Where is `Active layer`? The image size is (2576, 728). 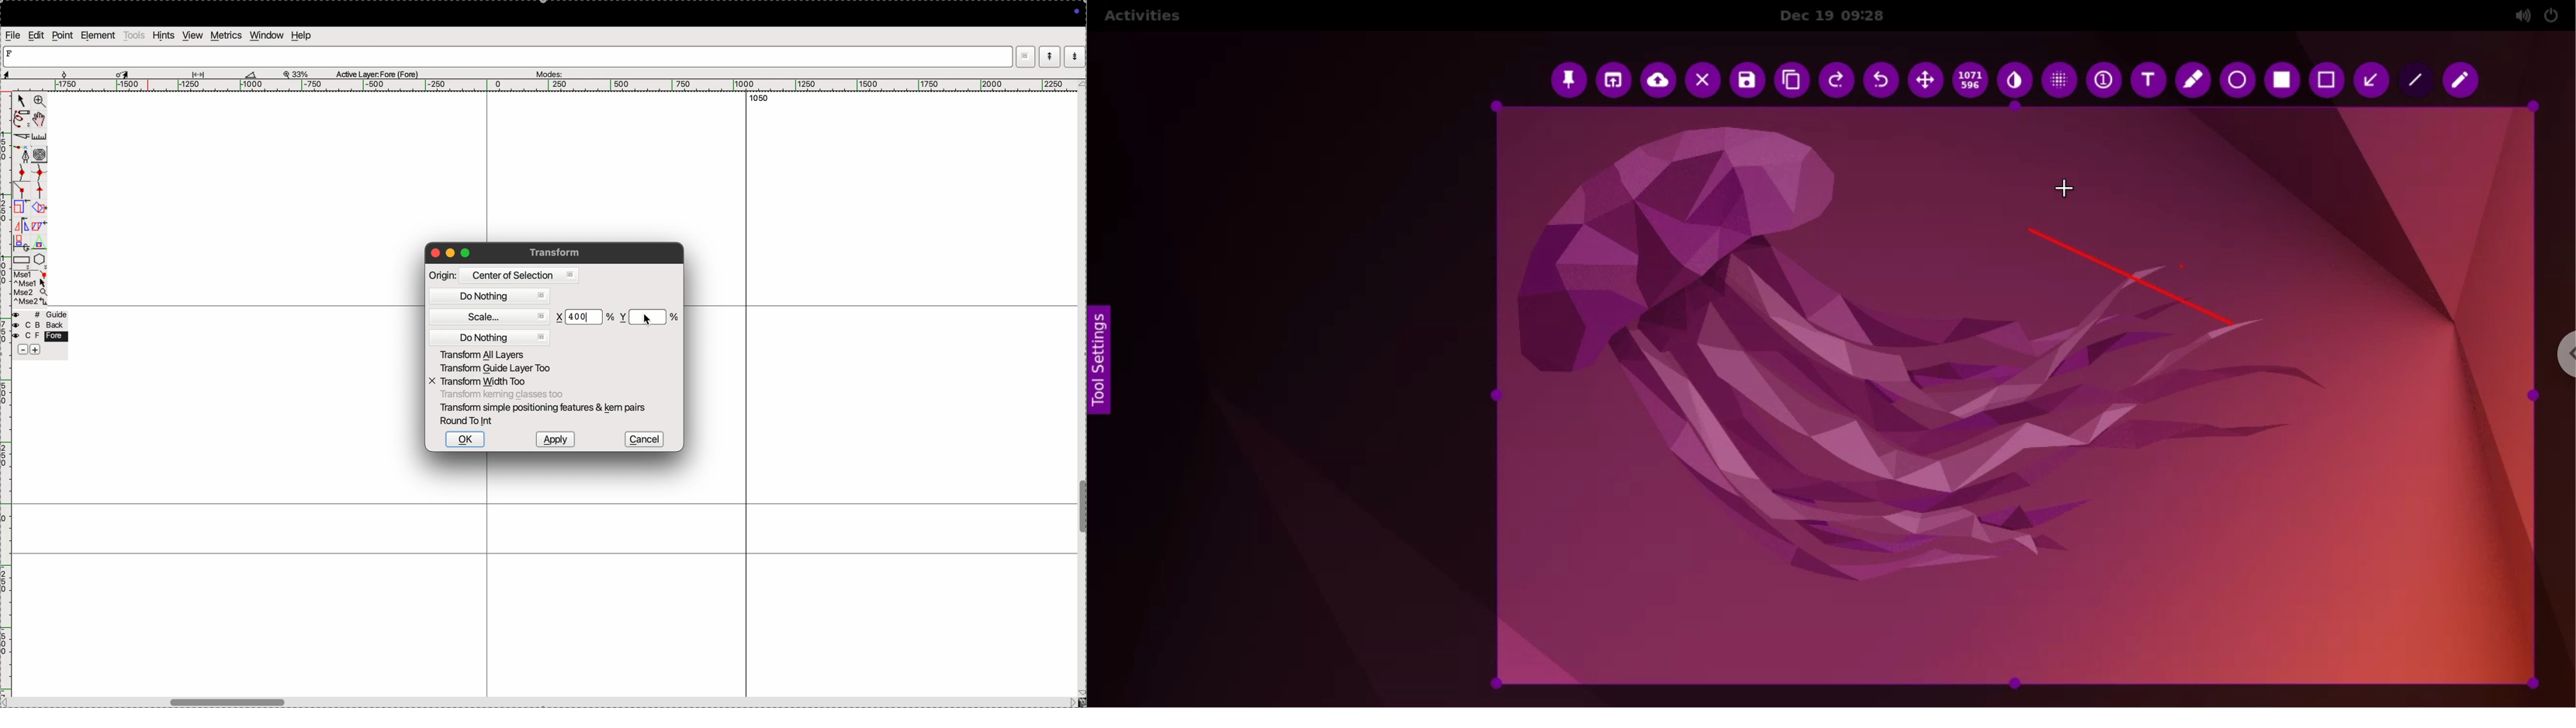 Active layer is located at coordinates (378, 73).